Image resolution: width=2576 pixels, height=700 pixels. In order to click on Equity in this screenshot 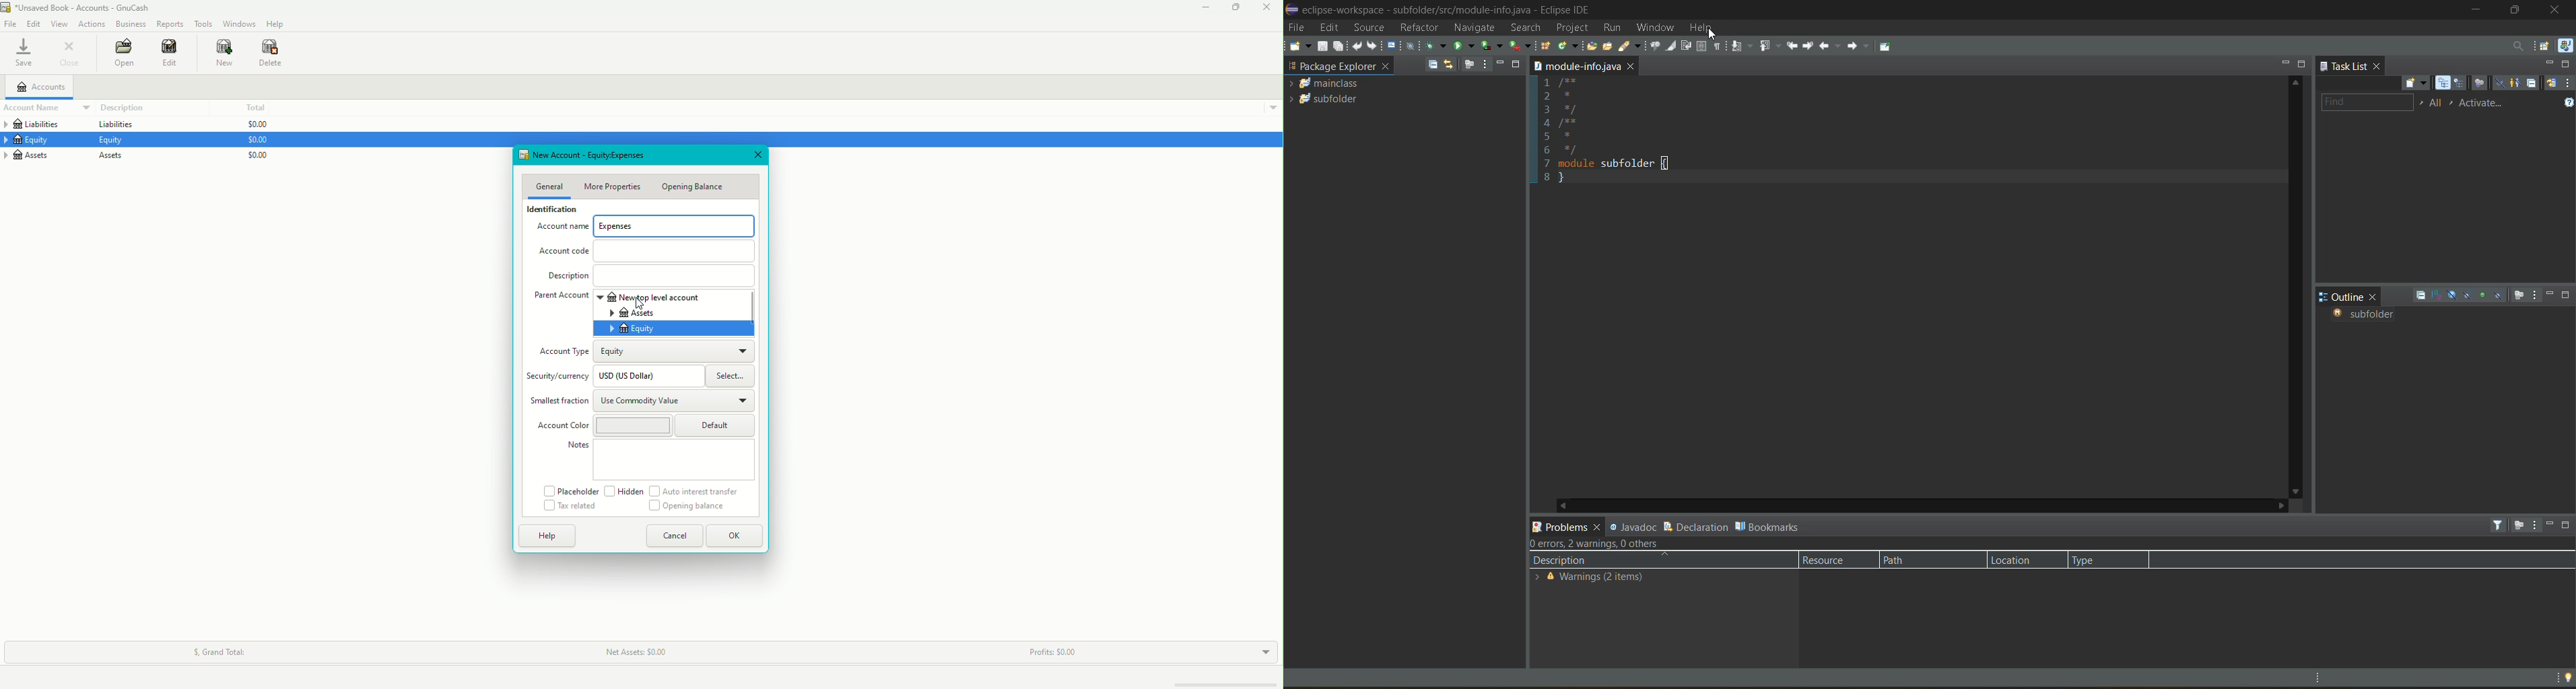, I will do `click(677, 353)`.